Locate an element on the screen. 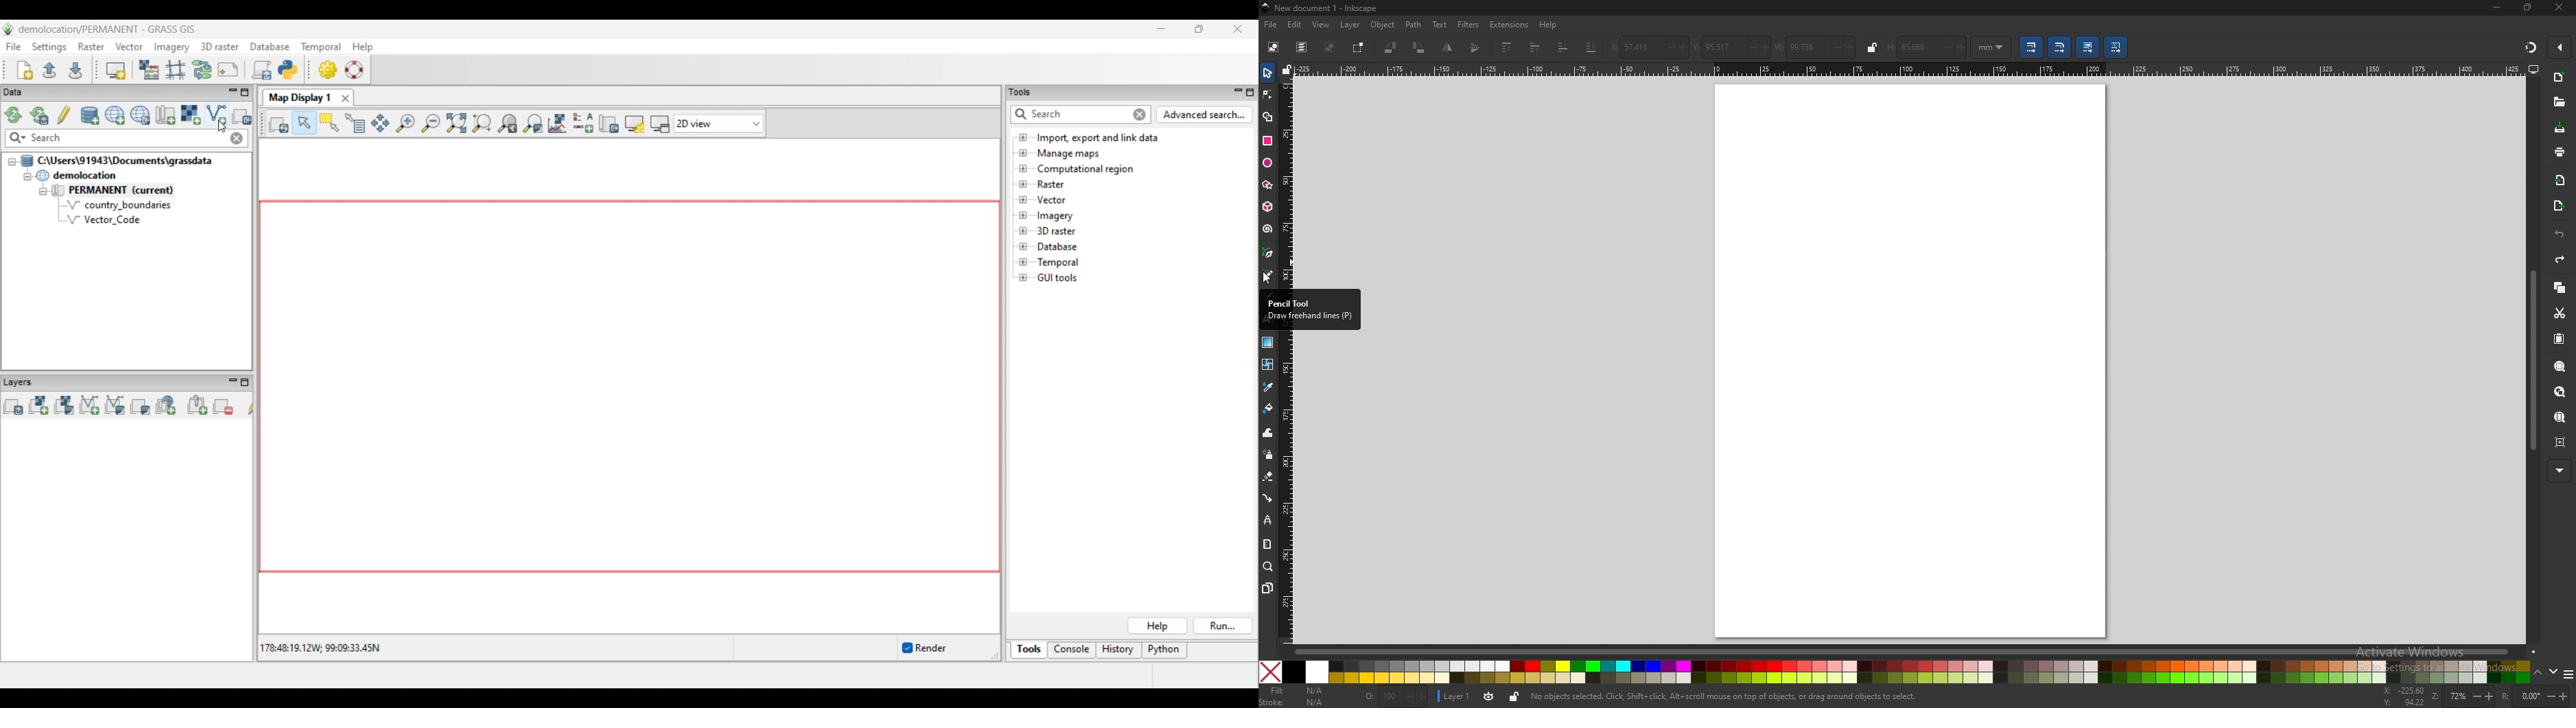 Image resolution: width=2576 pixels, height=728 pixels. fill bucket is located at coordinates (1267, 408).